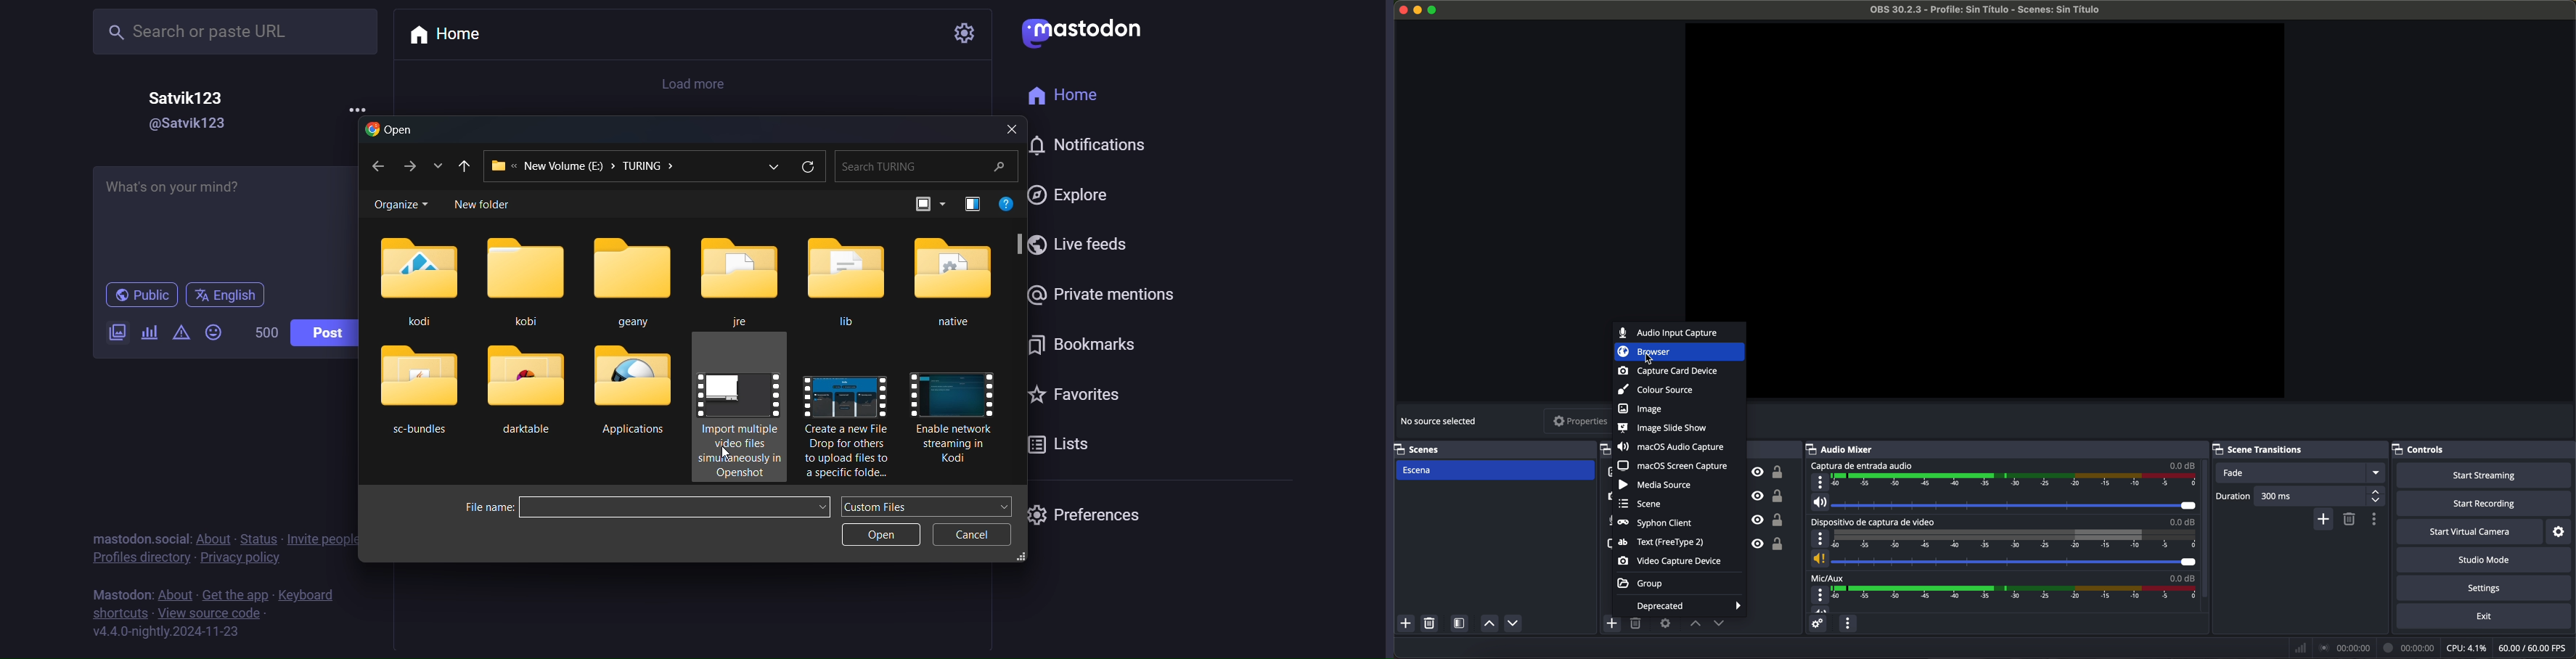 This screenshot has height=672, width=2576. I want to click on fade, so click(2303, 473).